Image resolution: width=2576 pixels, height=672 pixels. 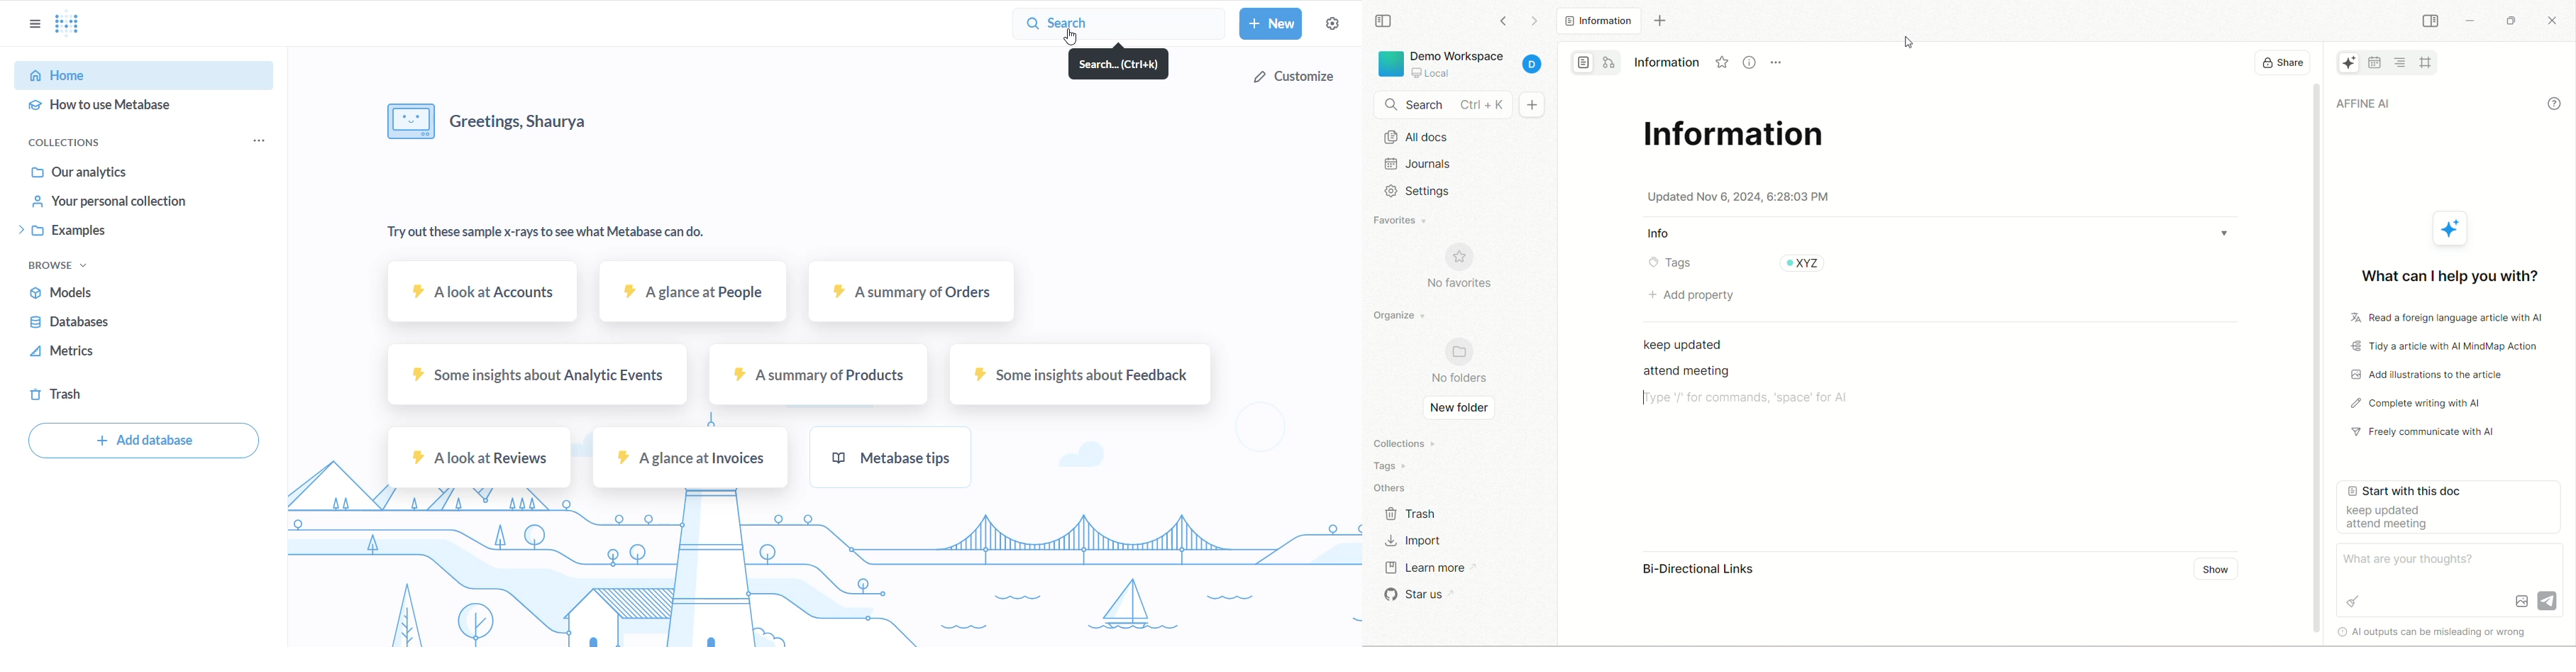 What do you see at coordinates (1683, 372) in the screenshot?
I see `text` at bounding box center [1683, 372].